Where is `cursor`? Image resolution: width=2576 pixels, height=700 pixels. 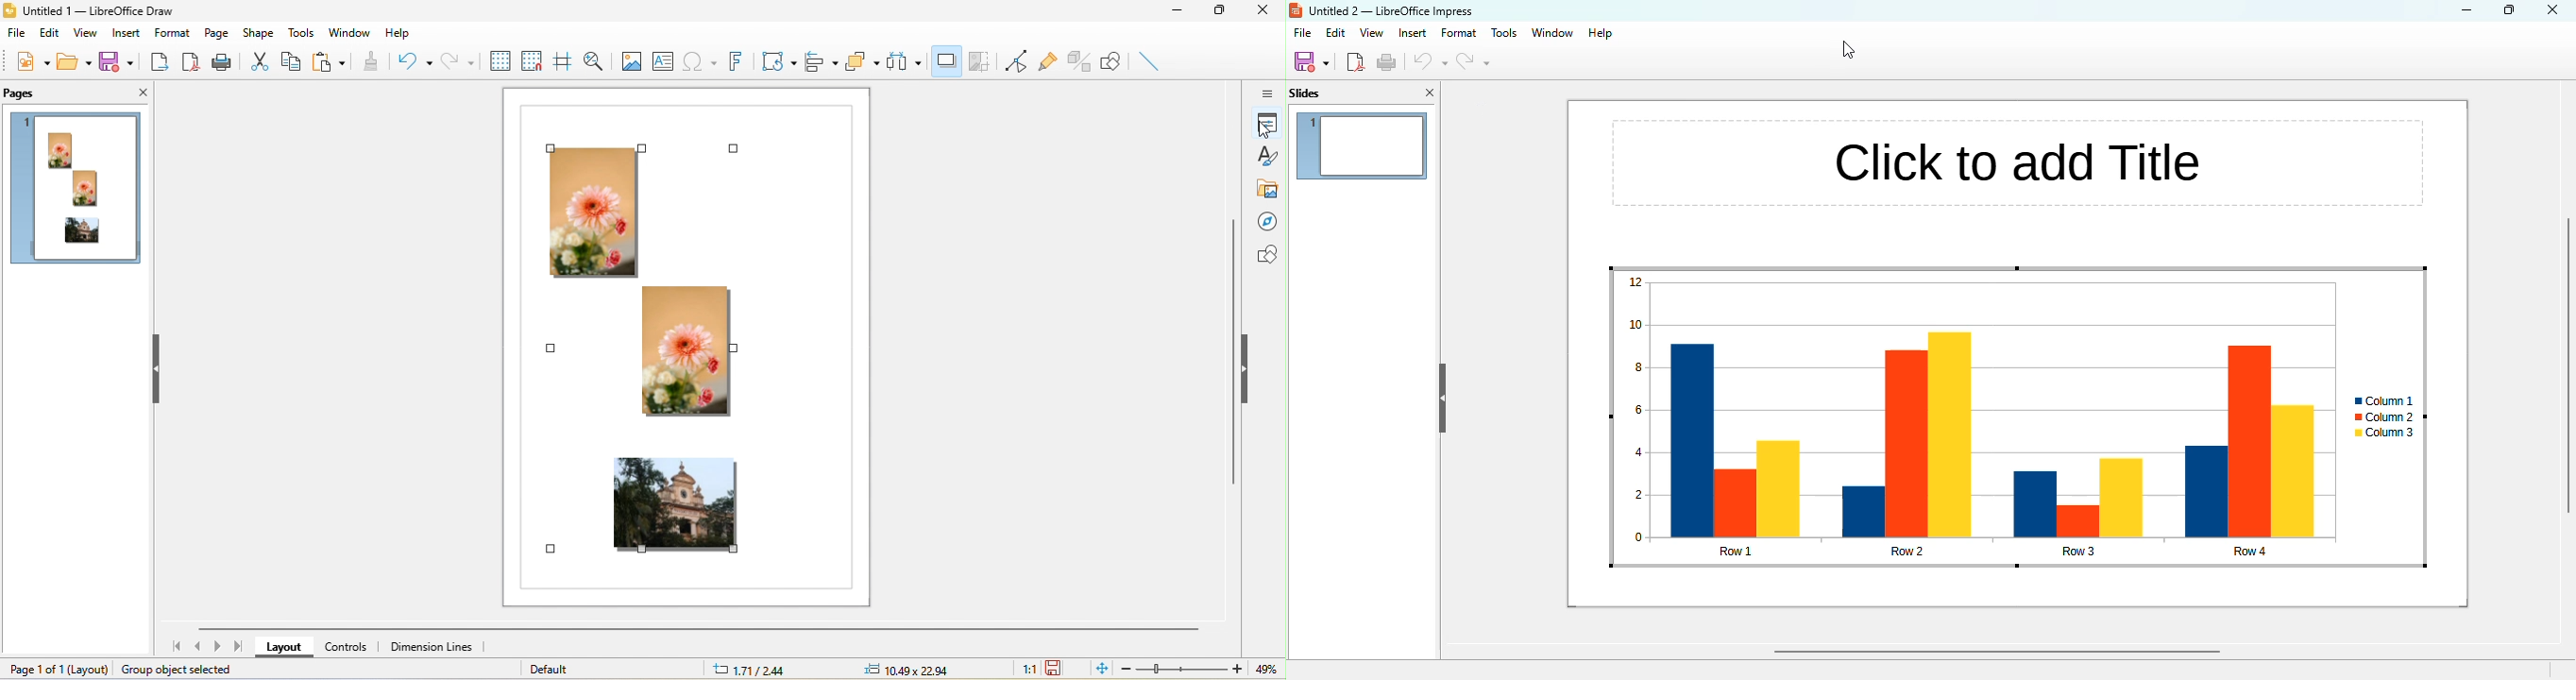
cursor is located at coordinates (1265, 130).